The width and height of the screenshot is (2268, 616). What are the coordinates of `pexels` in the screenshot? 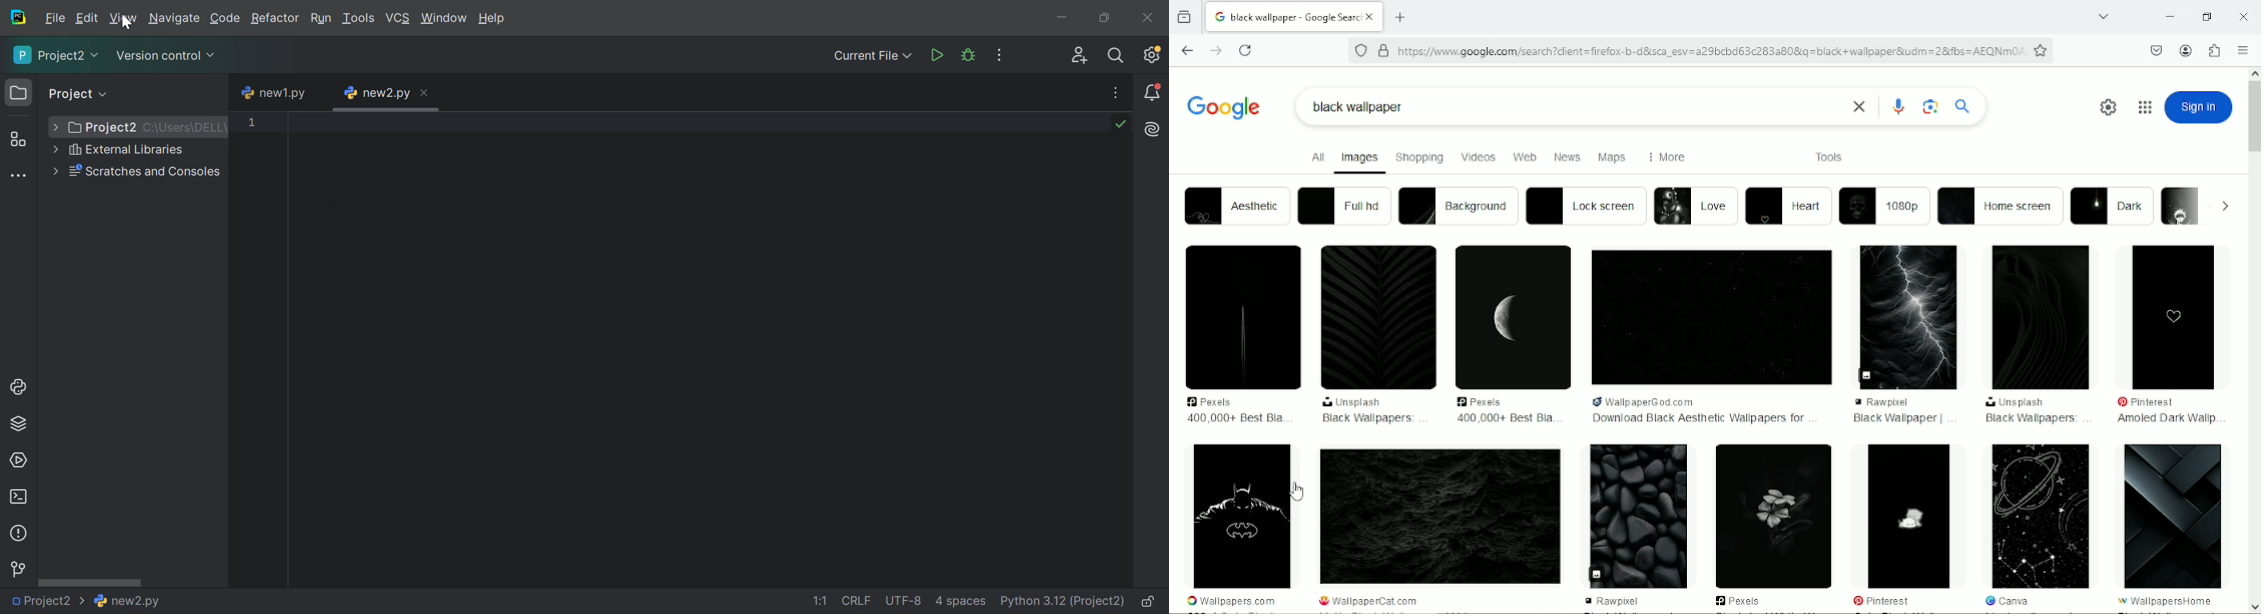 It's located at (1217, 402).